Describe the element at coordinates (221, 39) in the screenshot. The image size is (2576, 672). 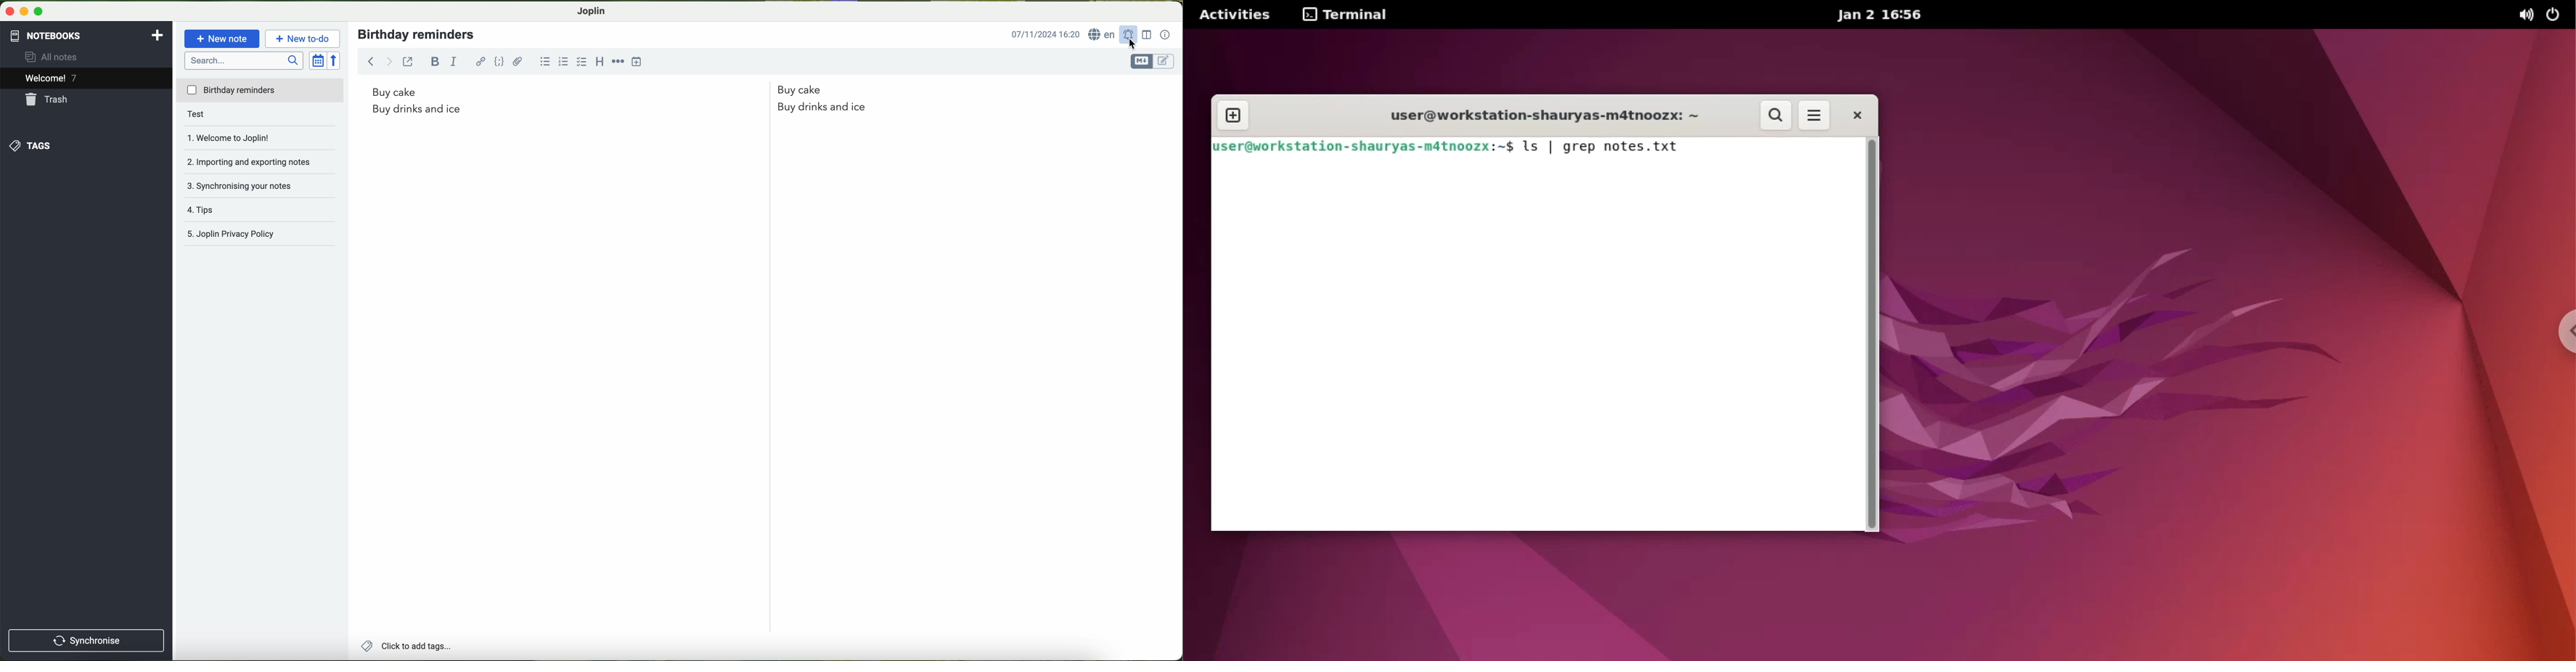
I see `new note button` at that location.